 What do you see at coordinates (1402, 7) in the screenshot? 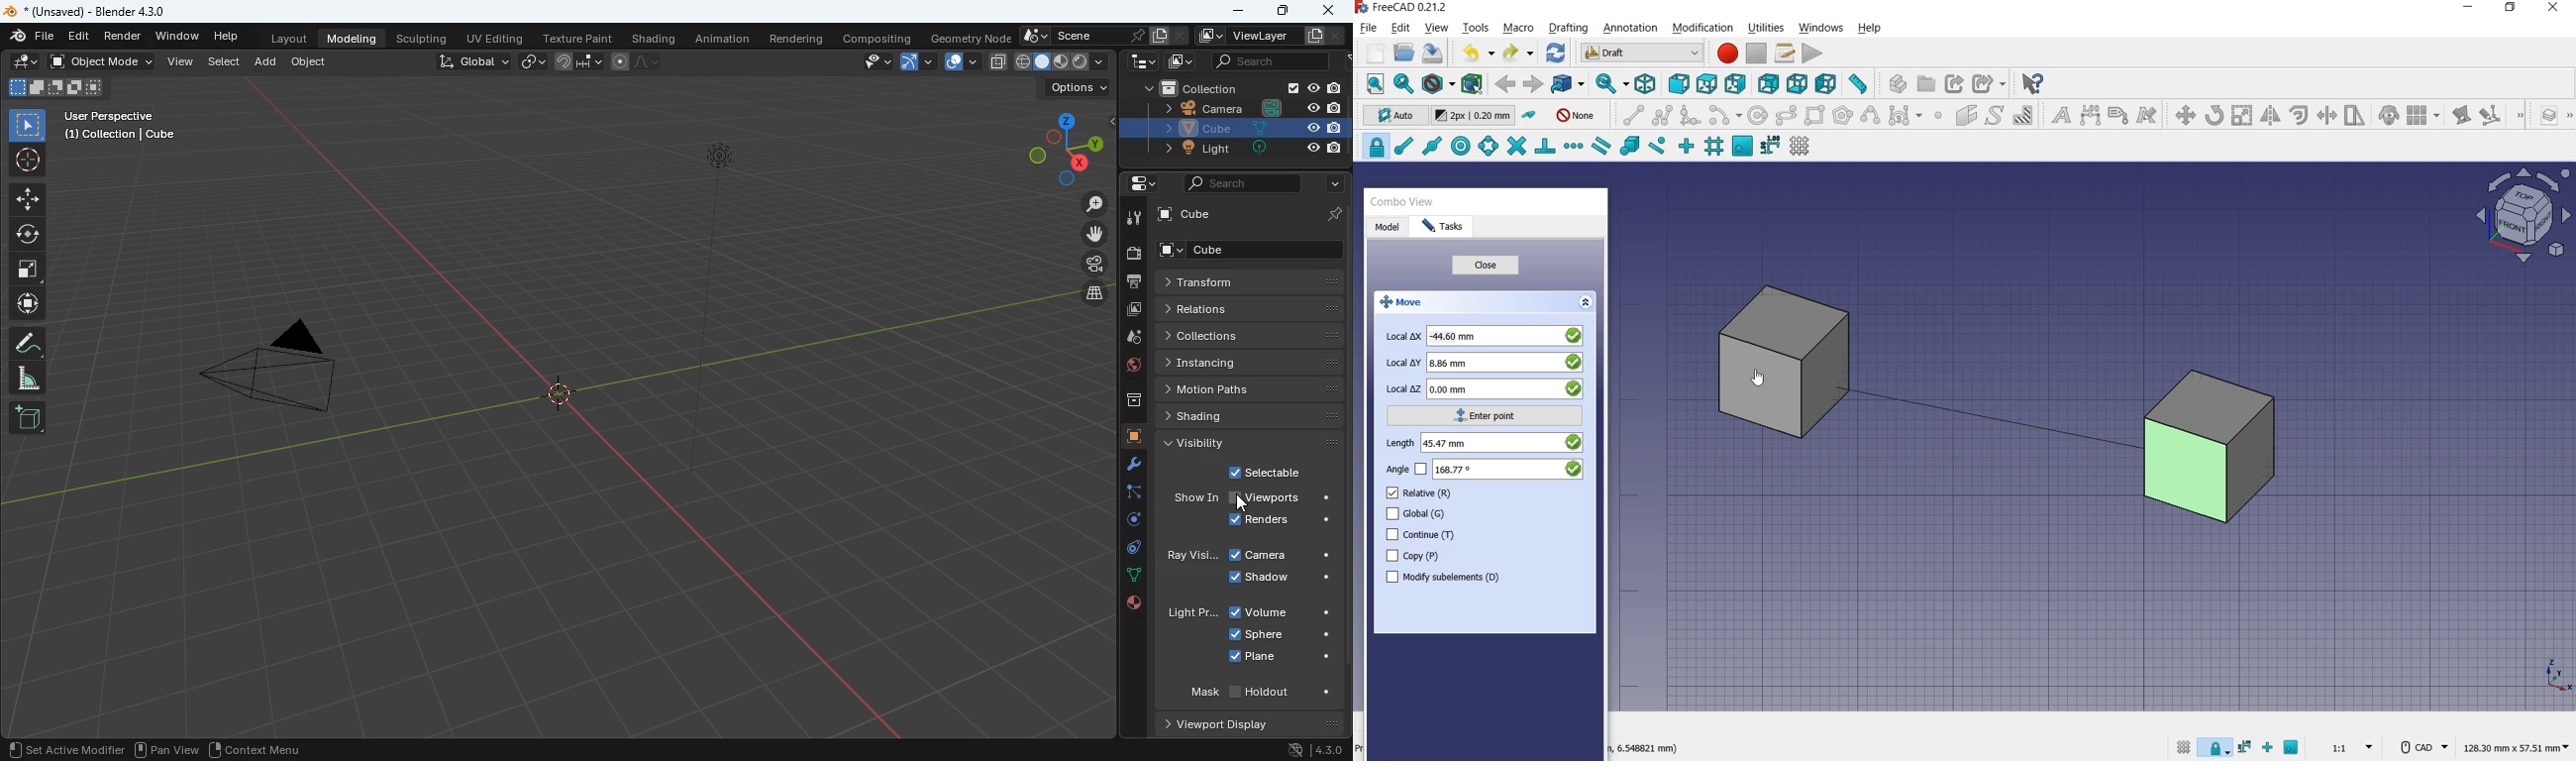
I see `system name` at bounding box center [1402, 7].